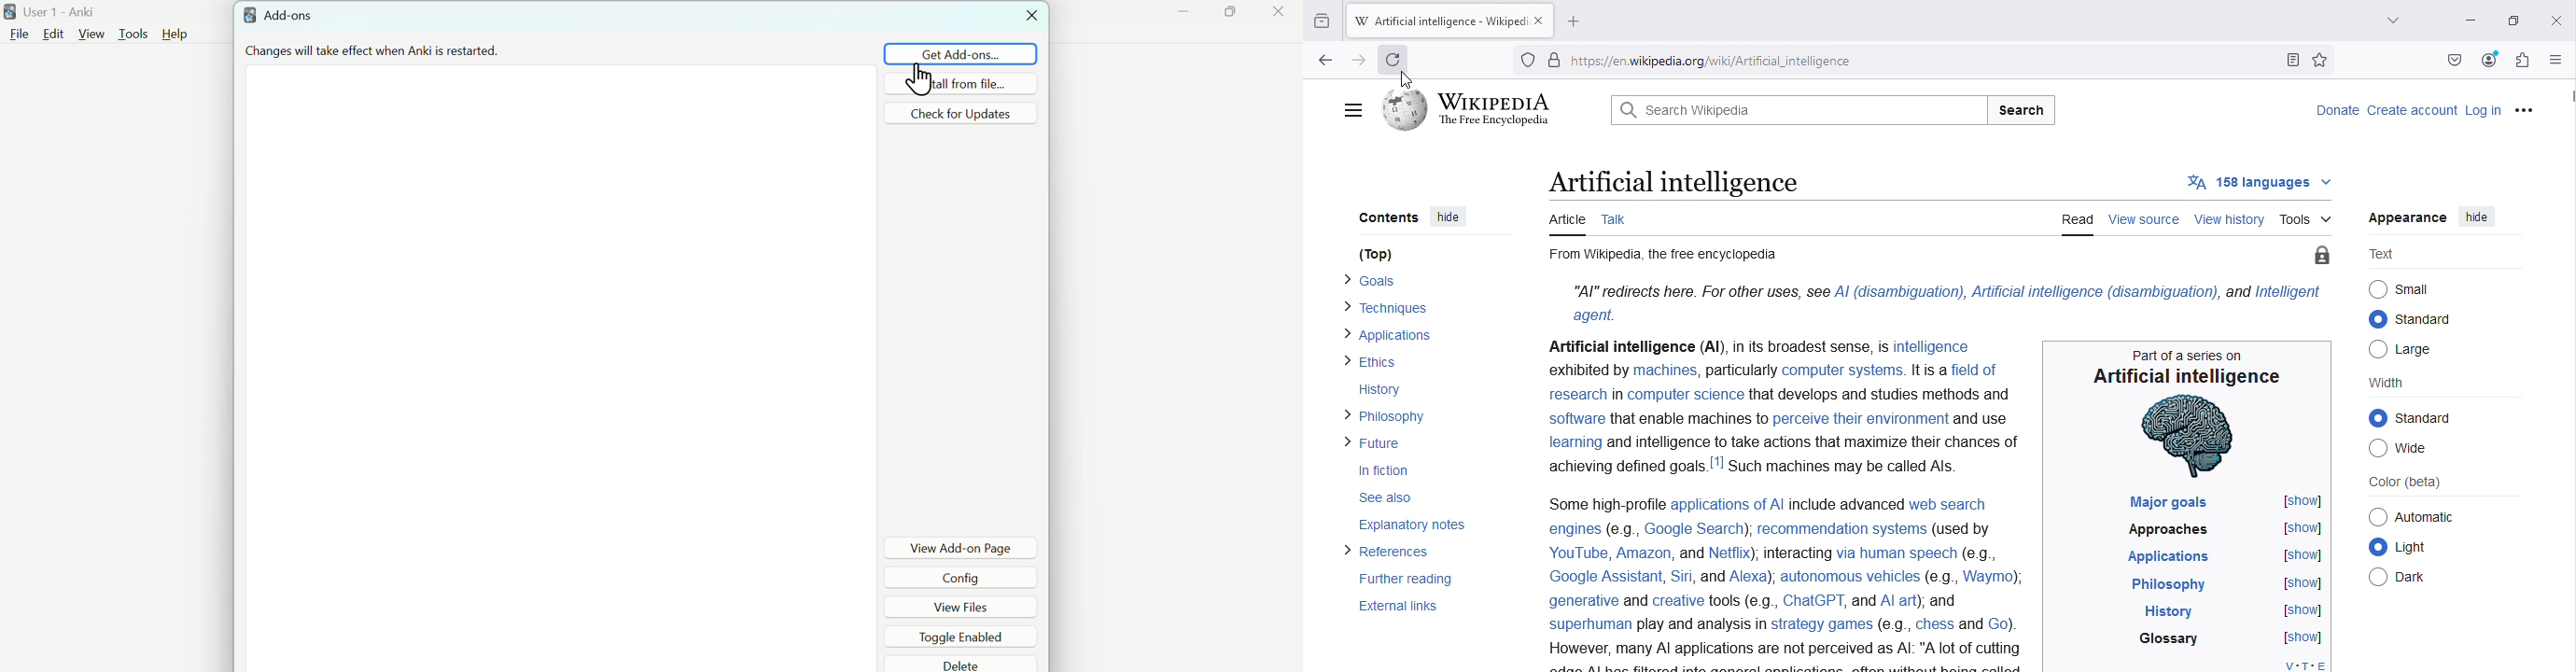  What do you see at coordinates (961, 54) in the screenshot?
I see `Get add Ons` at bounding box center [961, 54].